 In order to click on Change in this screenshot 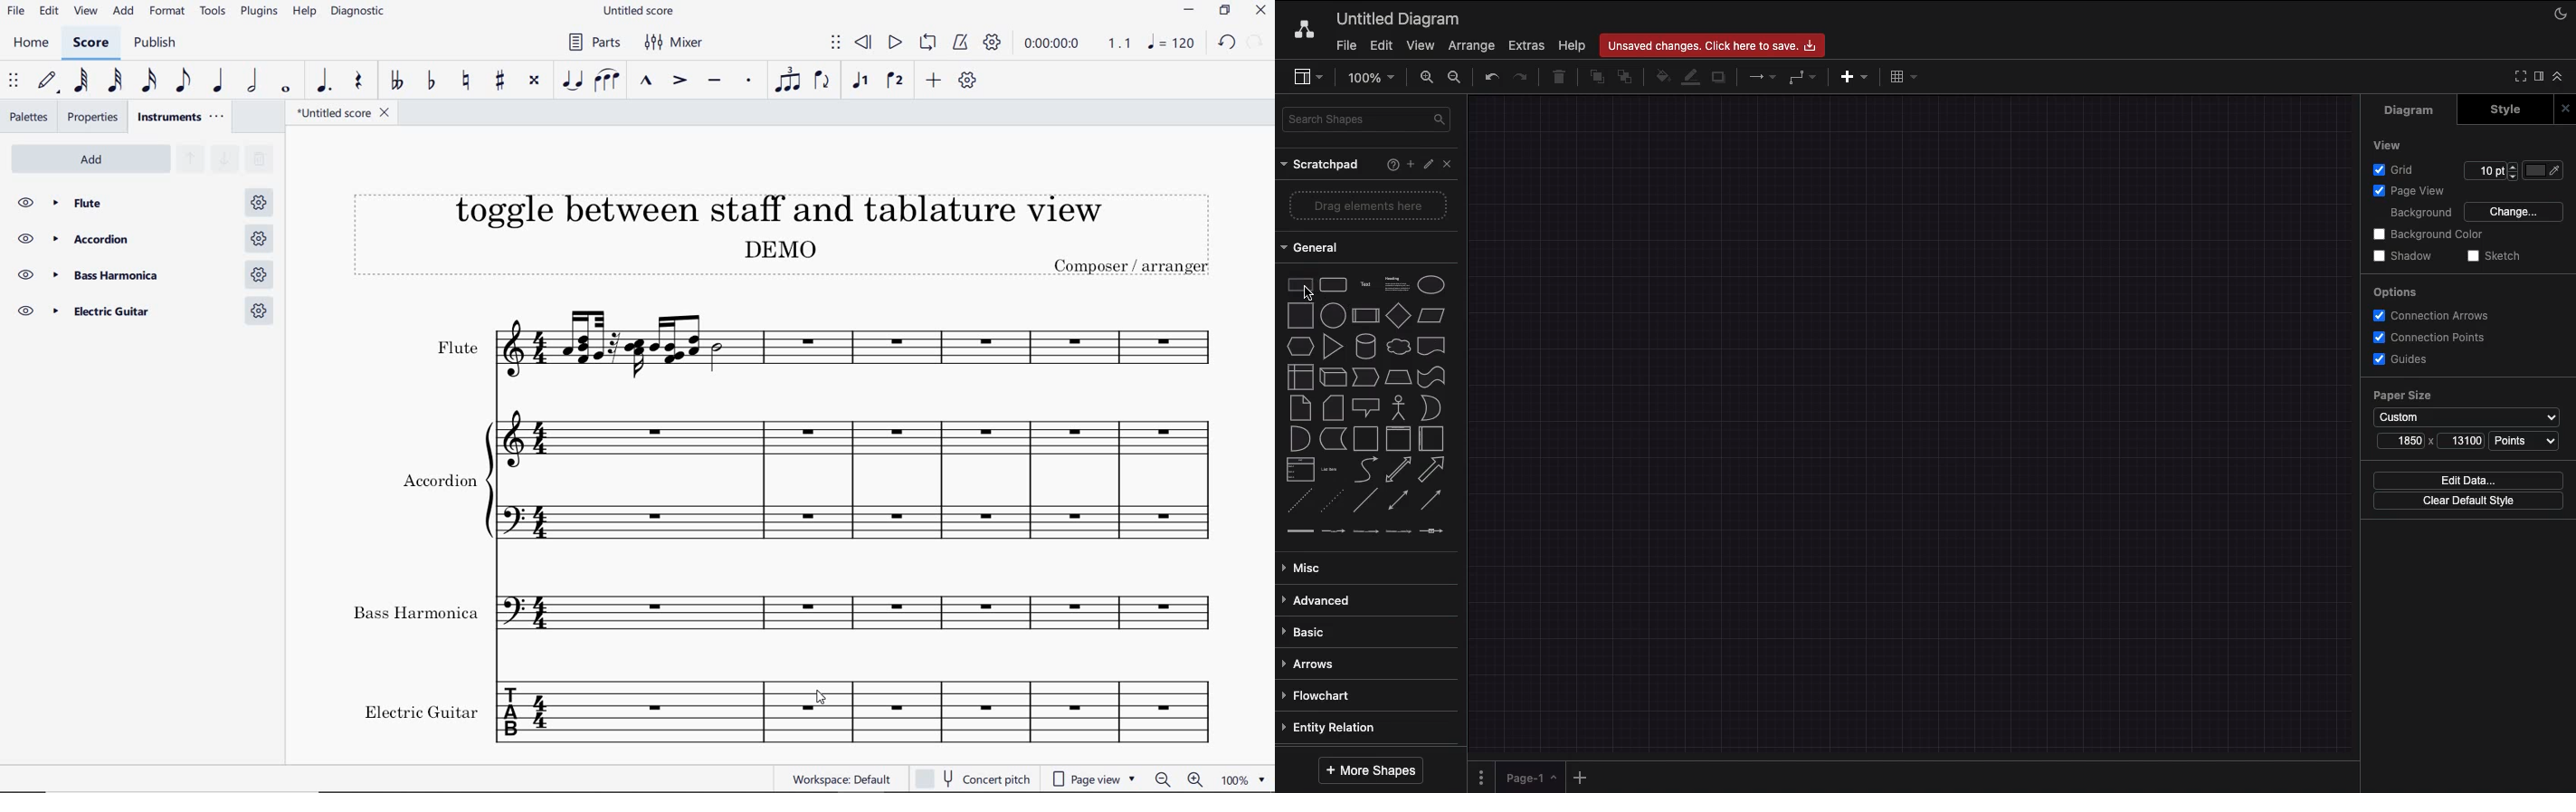, I will do `click(2515, 213)`.